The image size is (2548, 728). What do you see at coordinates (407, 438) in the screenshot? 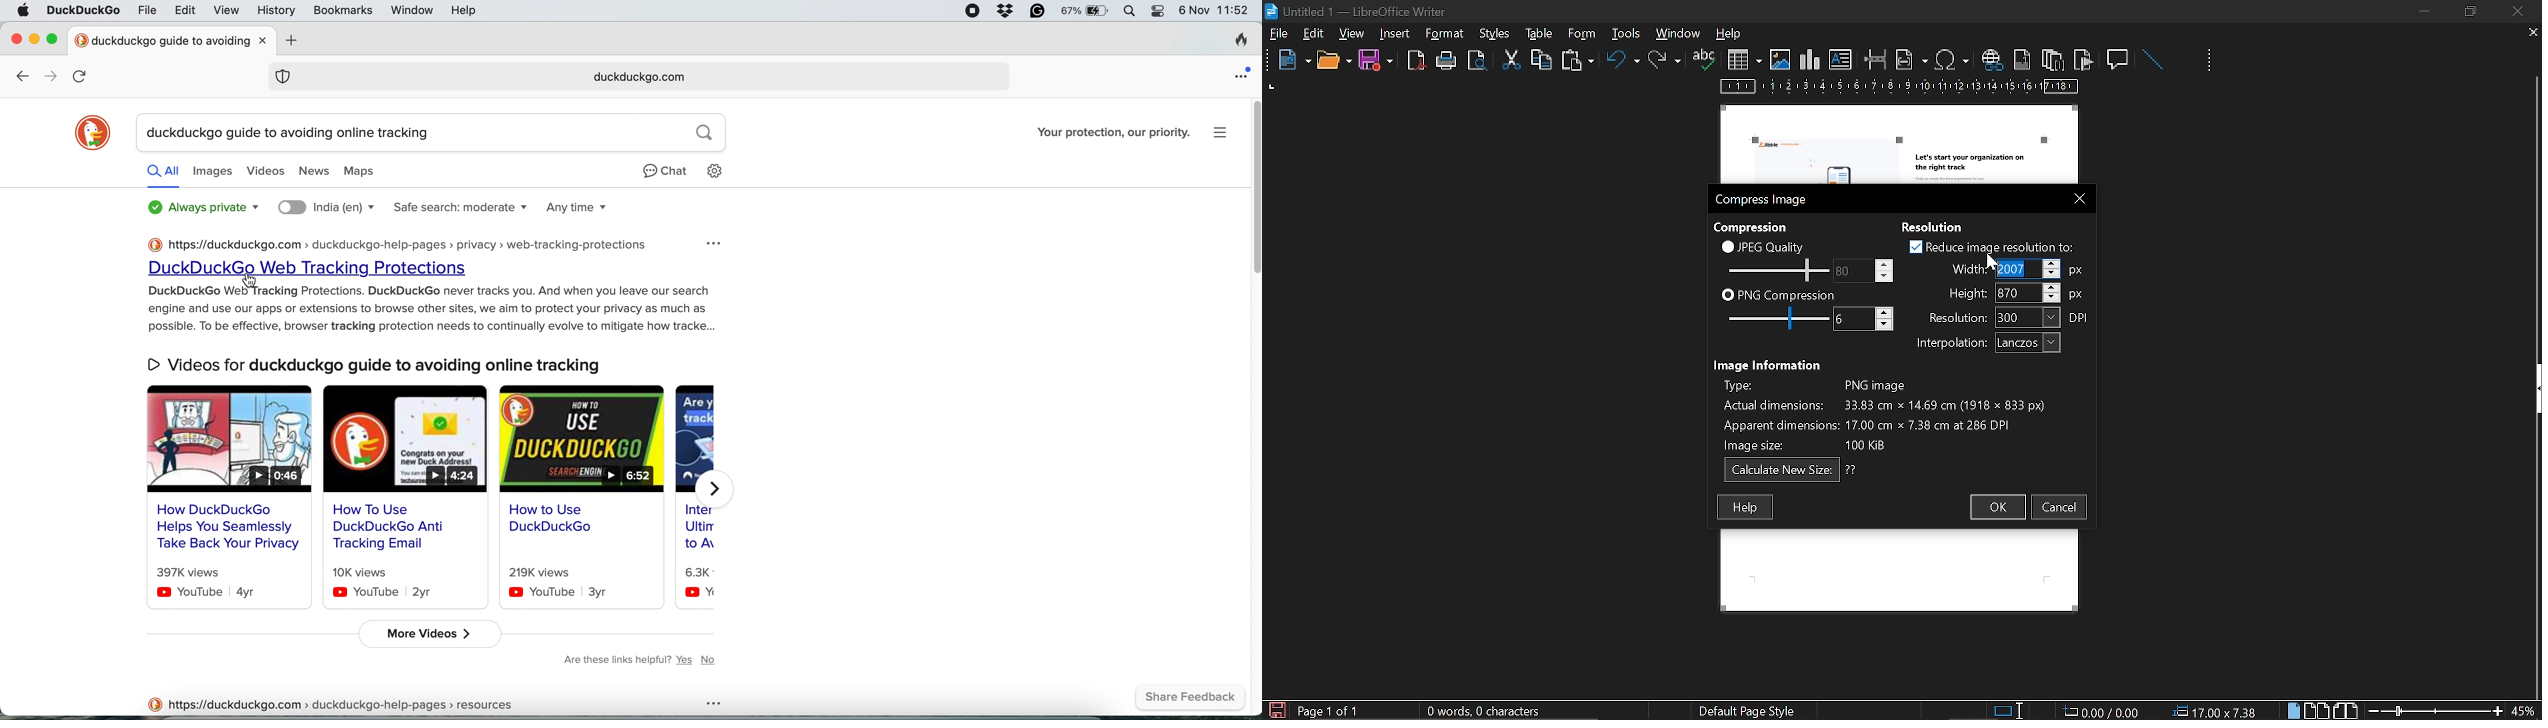
I see `video` at bounding box center [407, 438].